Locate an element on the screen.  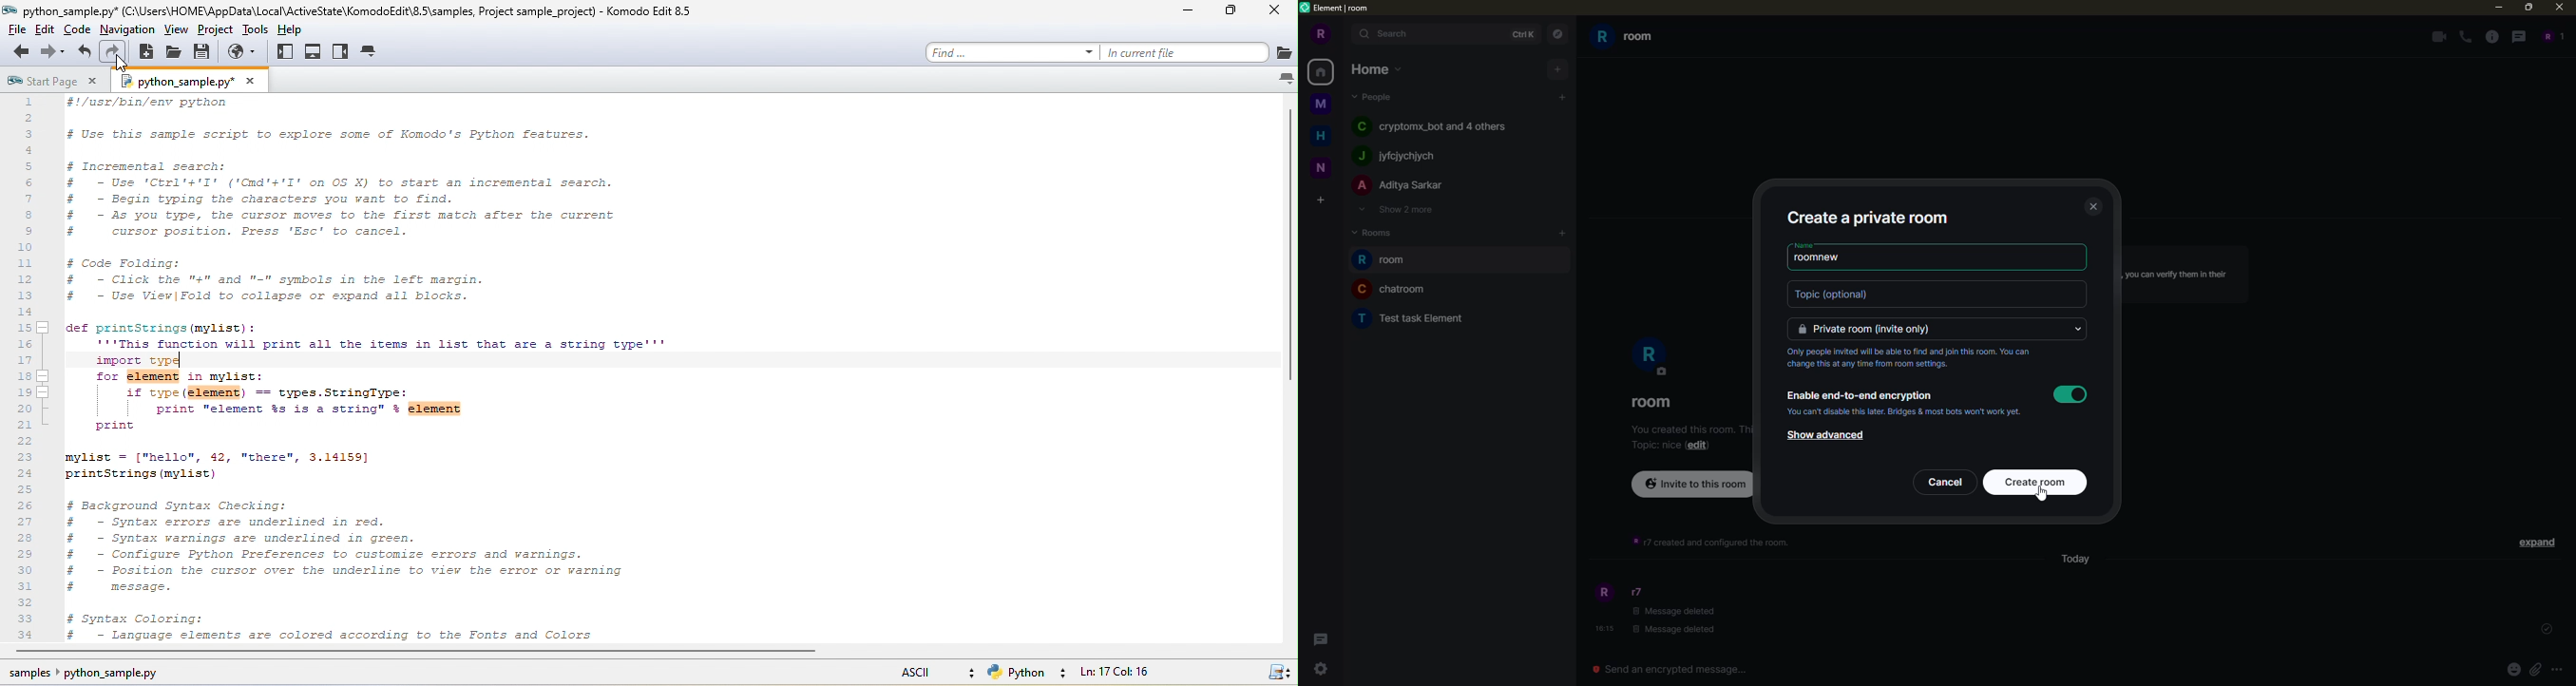
cursor is located at coordinates (2042, 496).